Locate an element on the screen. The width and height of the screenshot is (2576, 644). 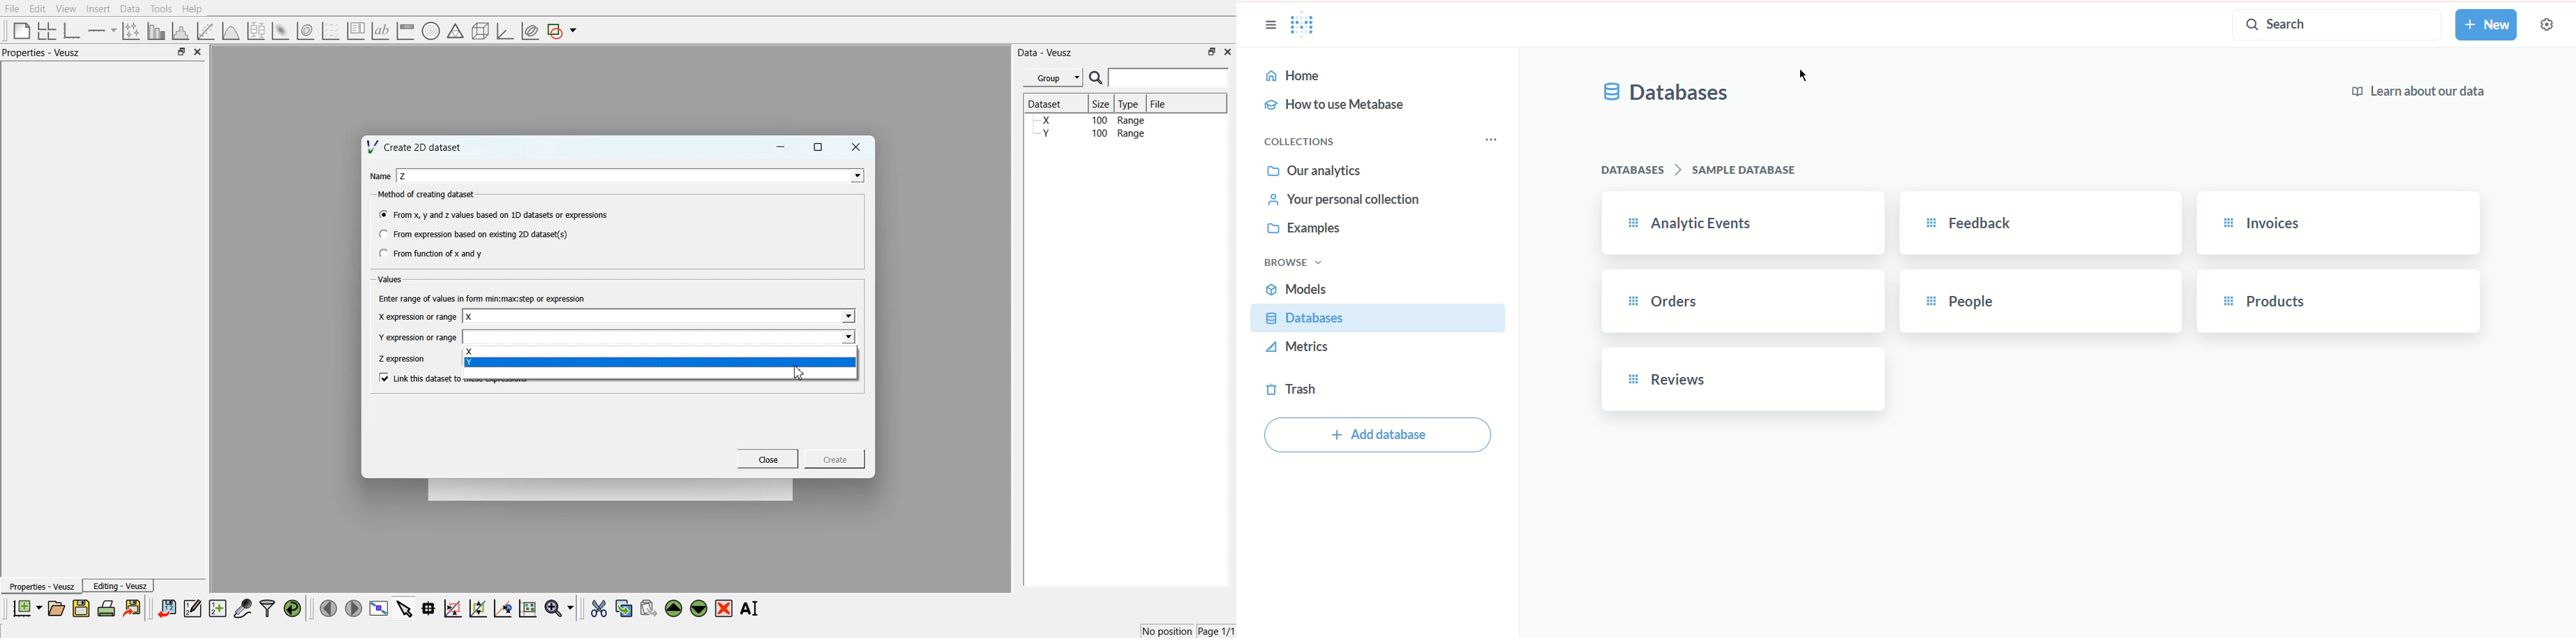
database is located at coordinates (1667, 94).